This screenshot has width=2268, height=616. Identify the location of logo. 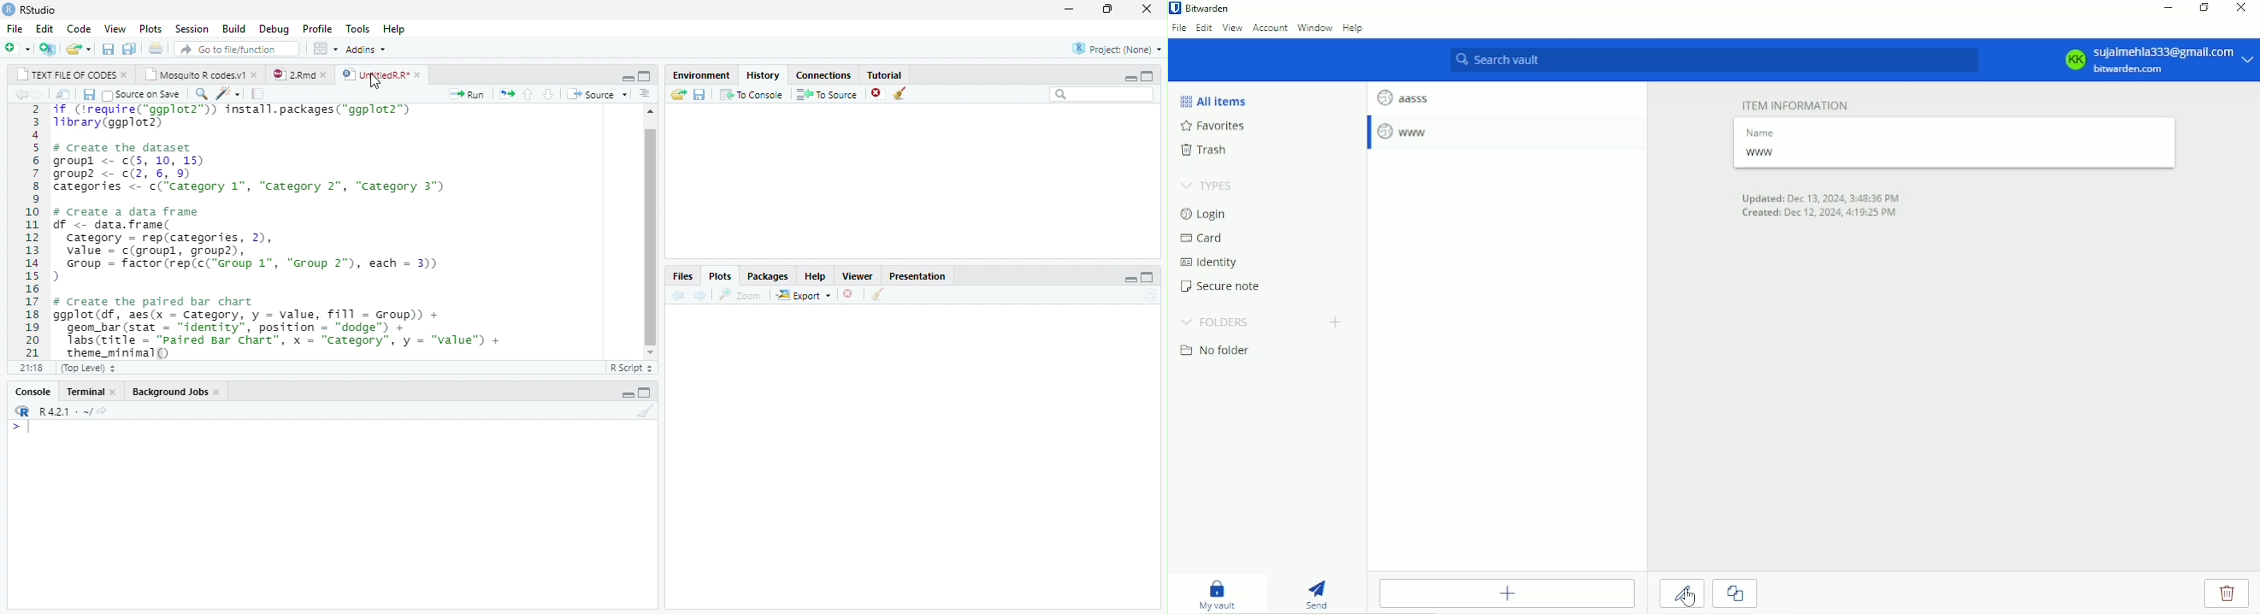
(22, 410).